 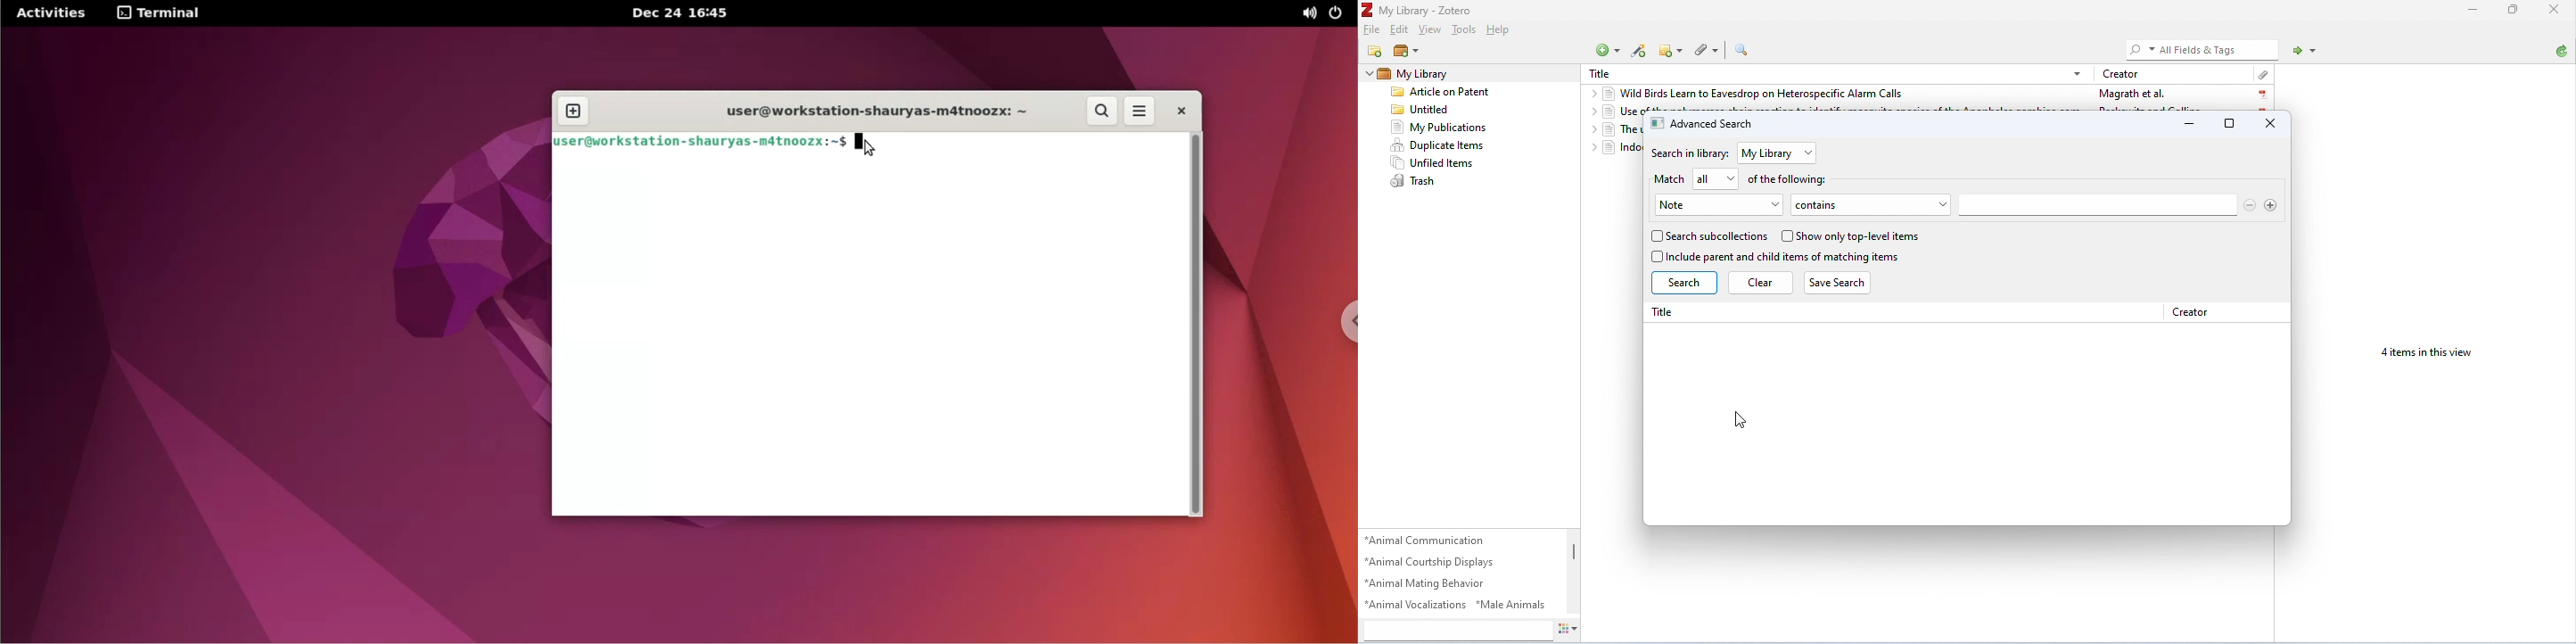 What do you see at coordinates (2563, 52) in the screenshot?
I see `sync with zotero.org` at bounding box center [2563, 52].